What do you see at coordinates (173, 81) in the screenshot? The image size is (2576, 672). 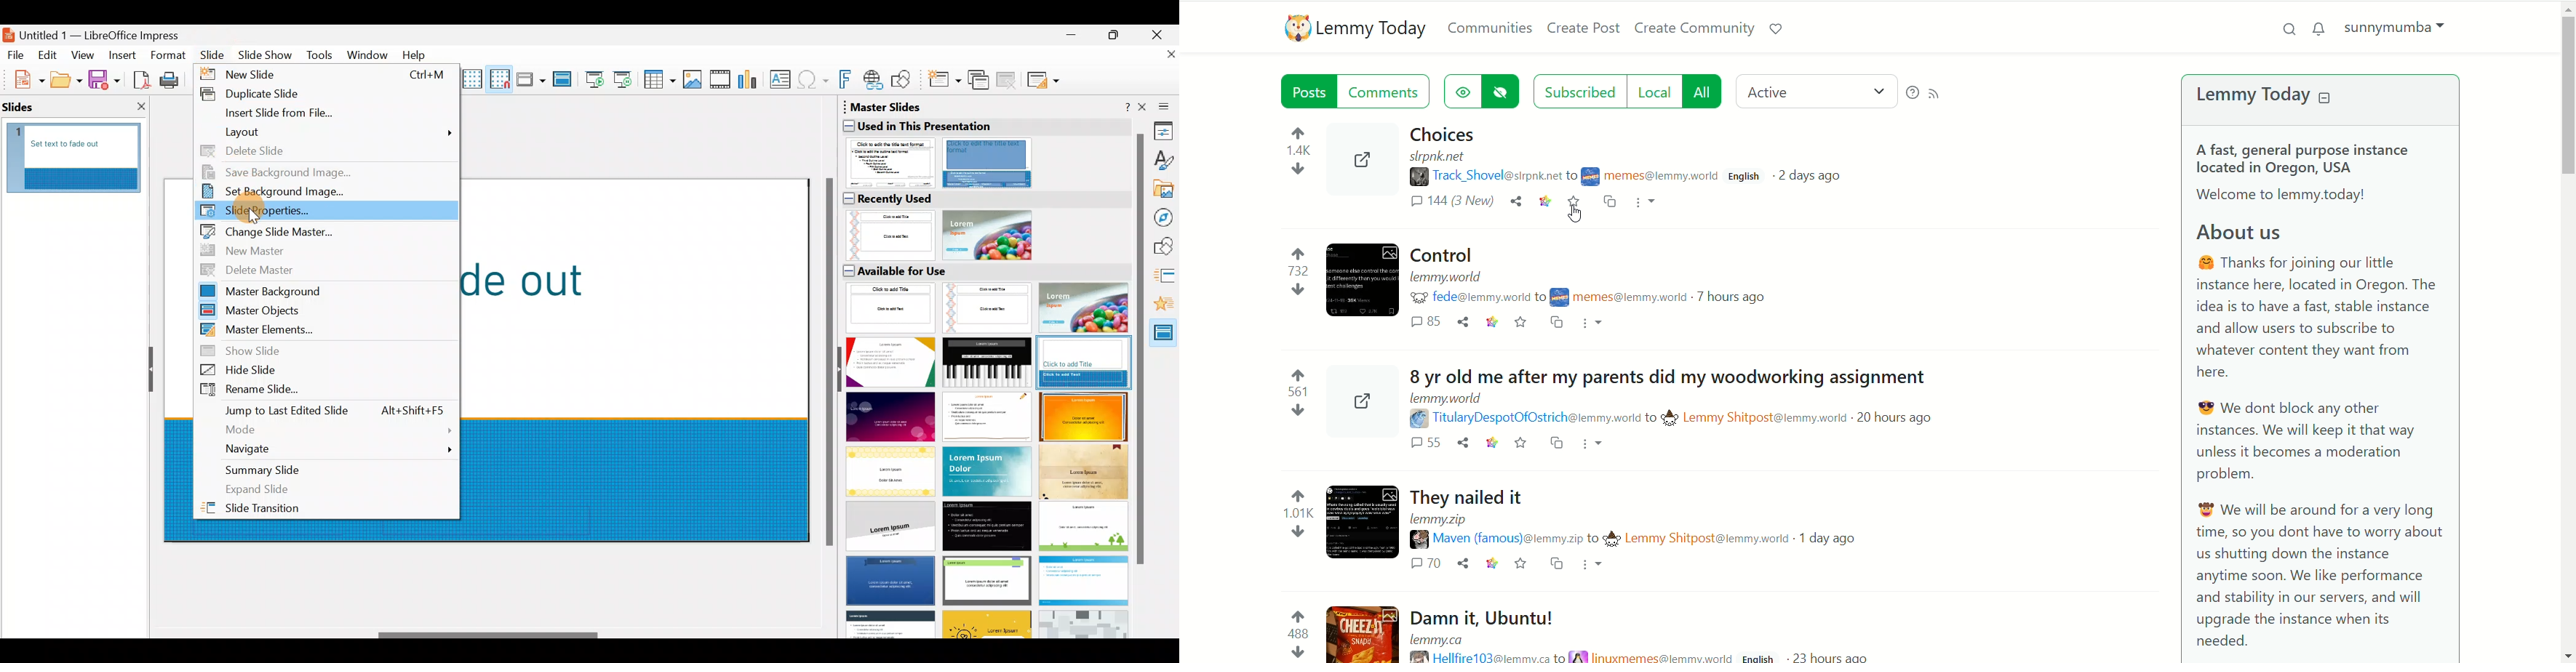 I see `Print` at bounding box center [173, 81].